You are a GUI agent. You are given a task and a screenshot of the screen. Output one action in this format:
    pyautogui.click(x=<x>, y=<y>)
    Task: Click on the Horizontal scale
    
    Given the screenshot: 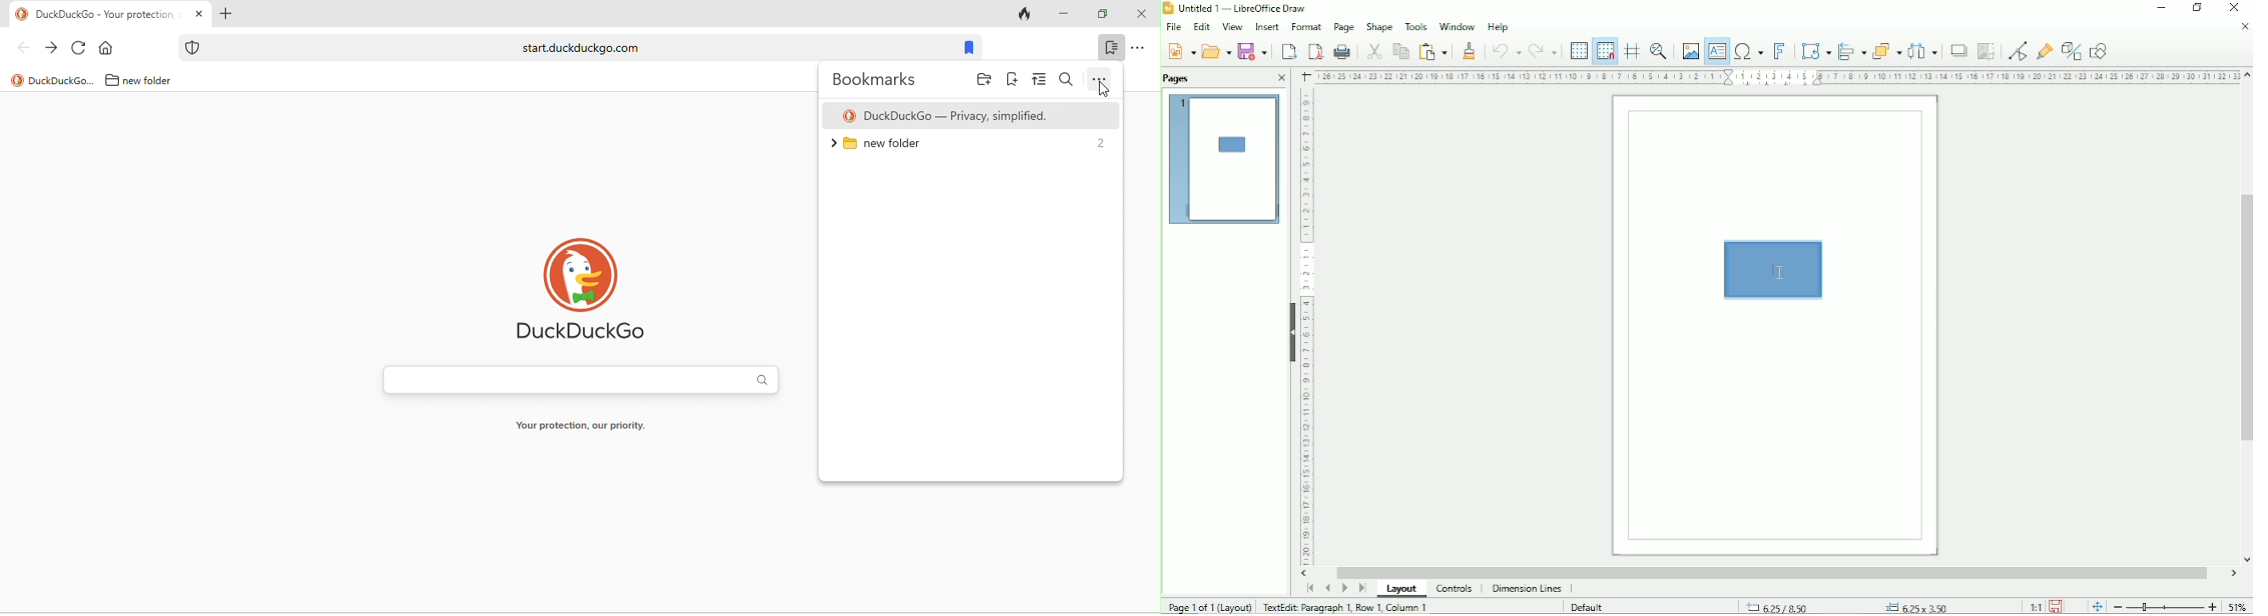 What is the action you would take?
    pyautogui.click(x=1306, y=329)
    